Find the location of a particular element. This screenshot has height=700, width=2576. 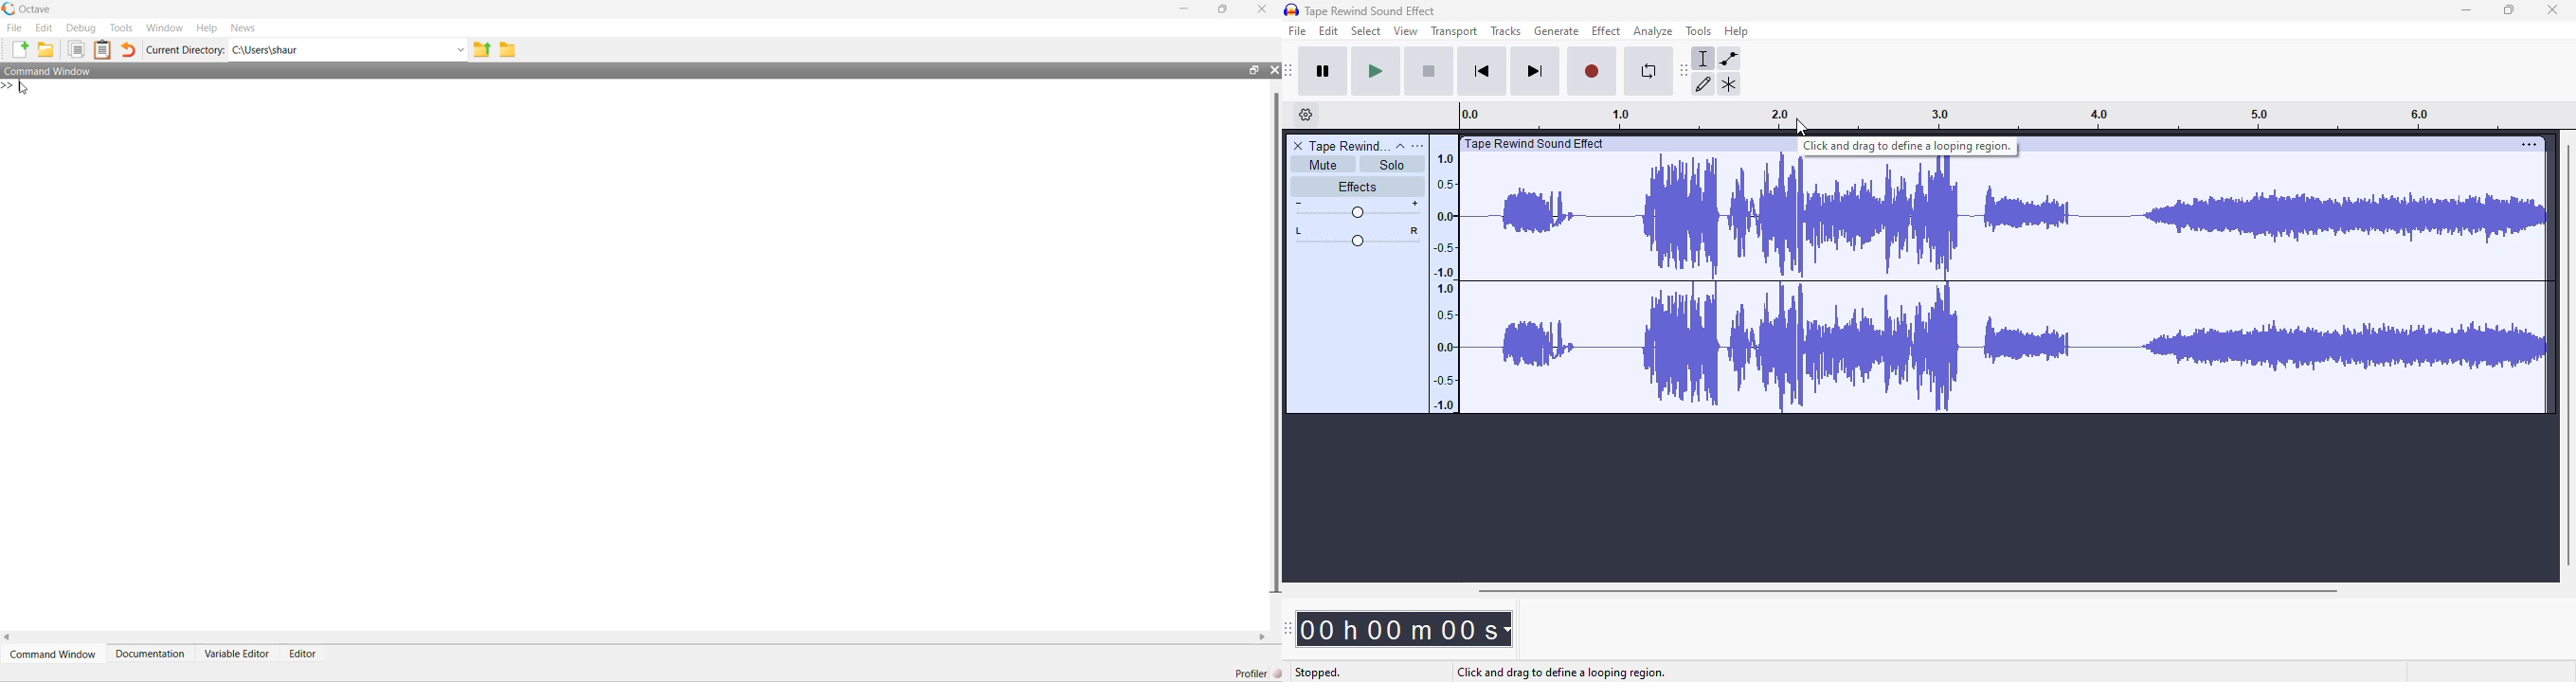

pause is located at coordinates (1325, 71).